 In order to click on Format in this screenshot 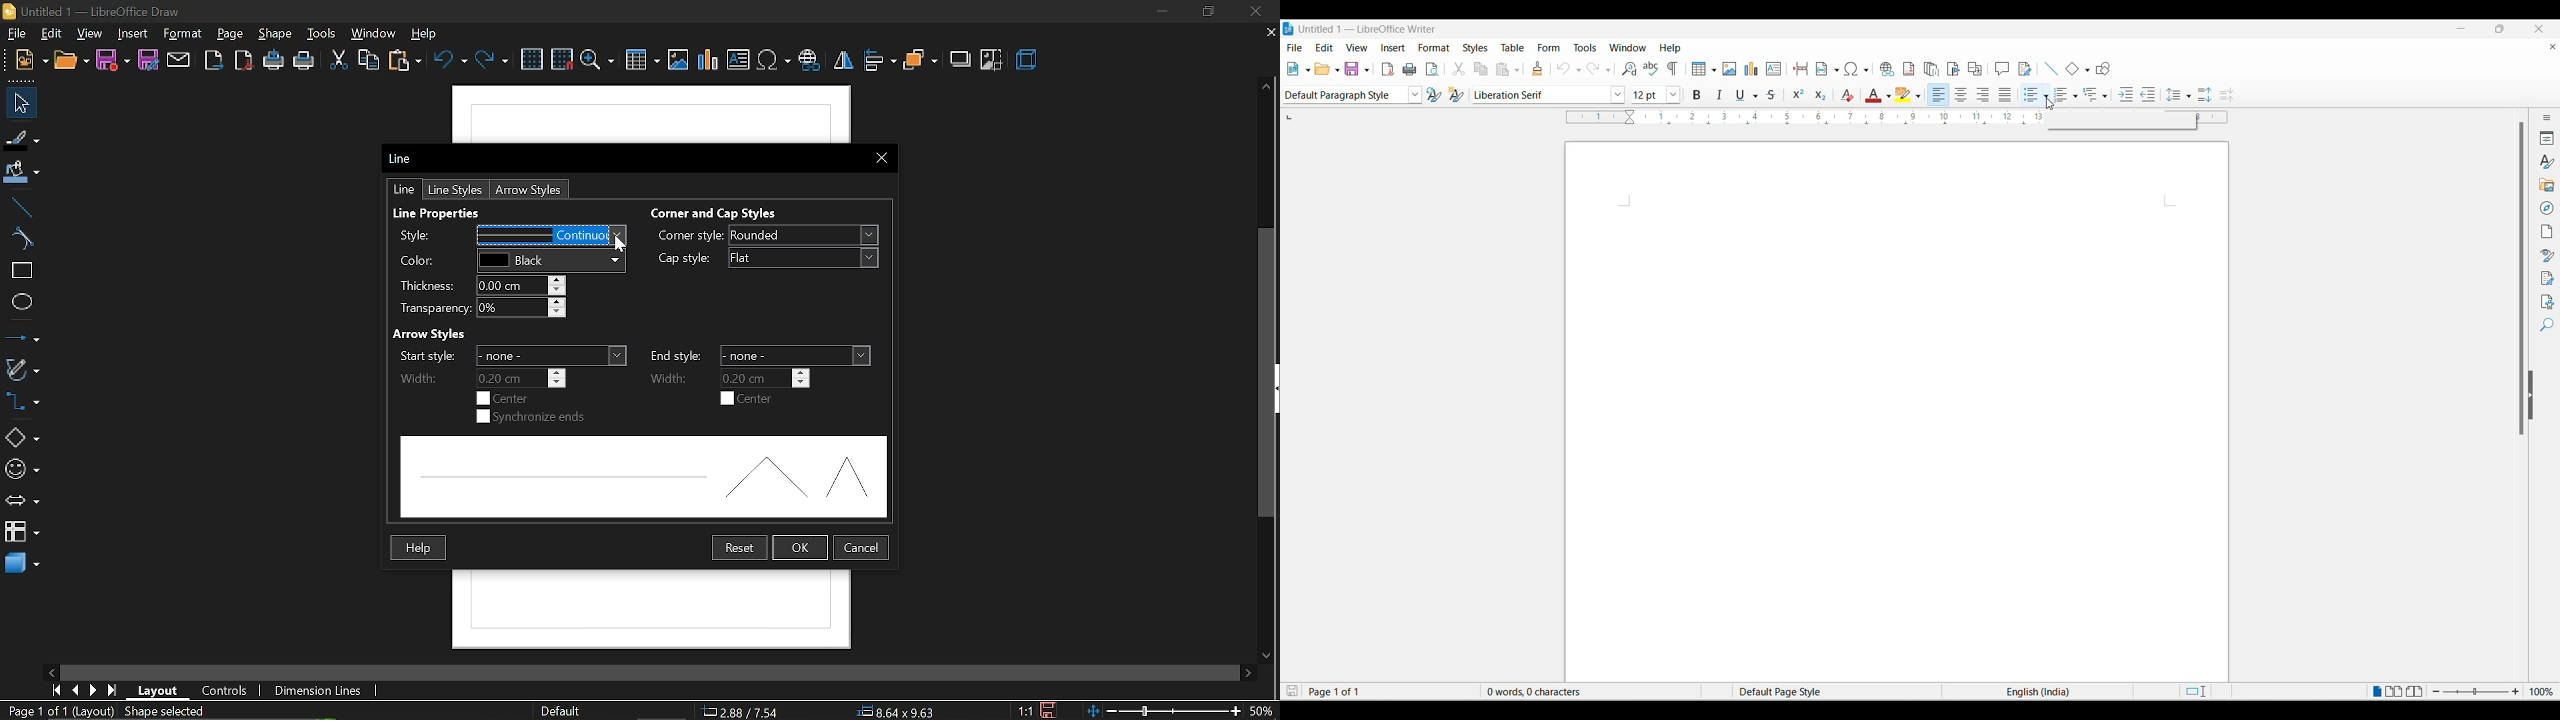, I will do `click(1433, 47)`.